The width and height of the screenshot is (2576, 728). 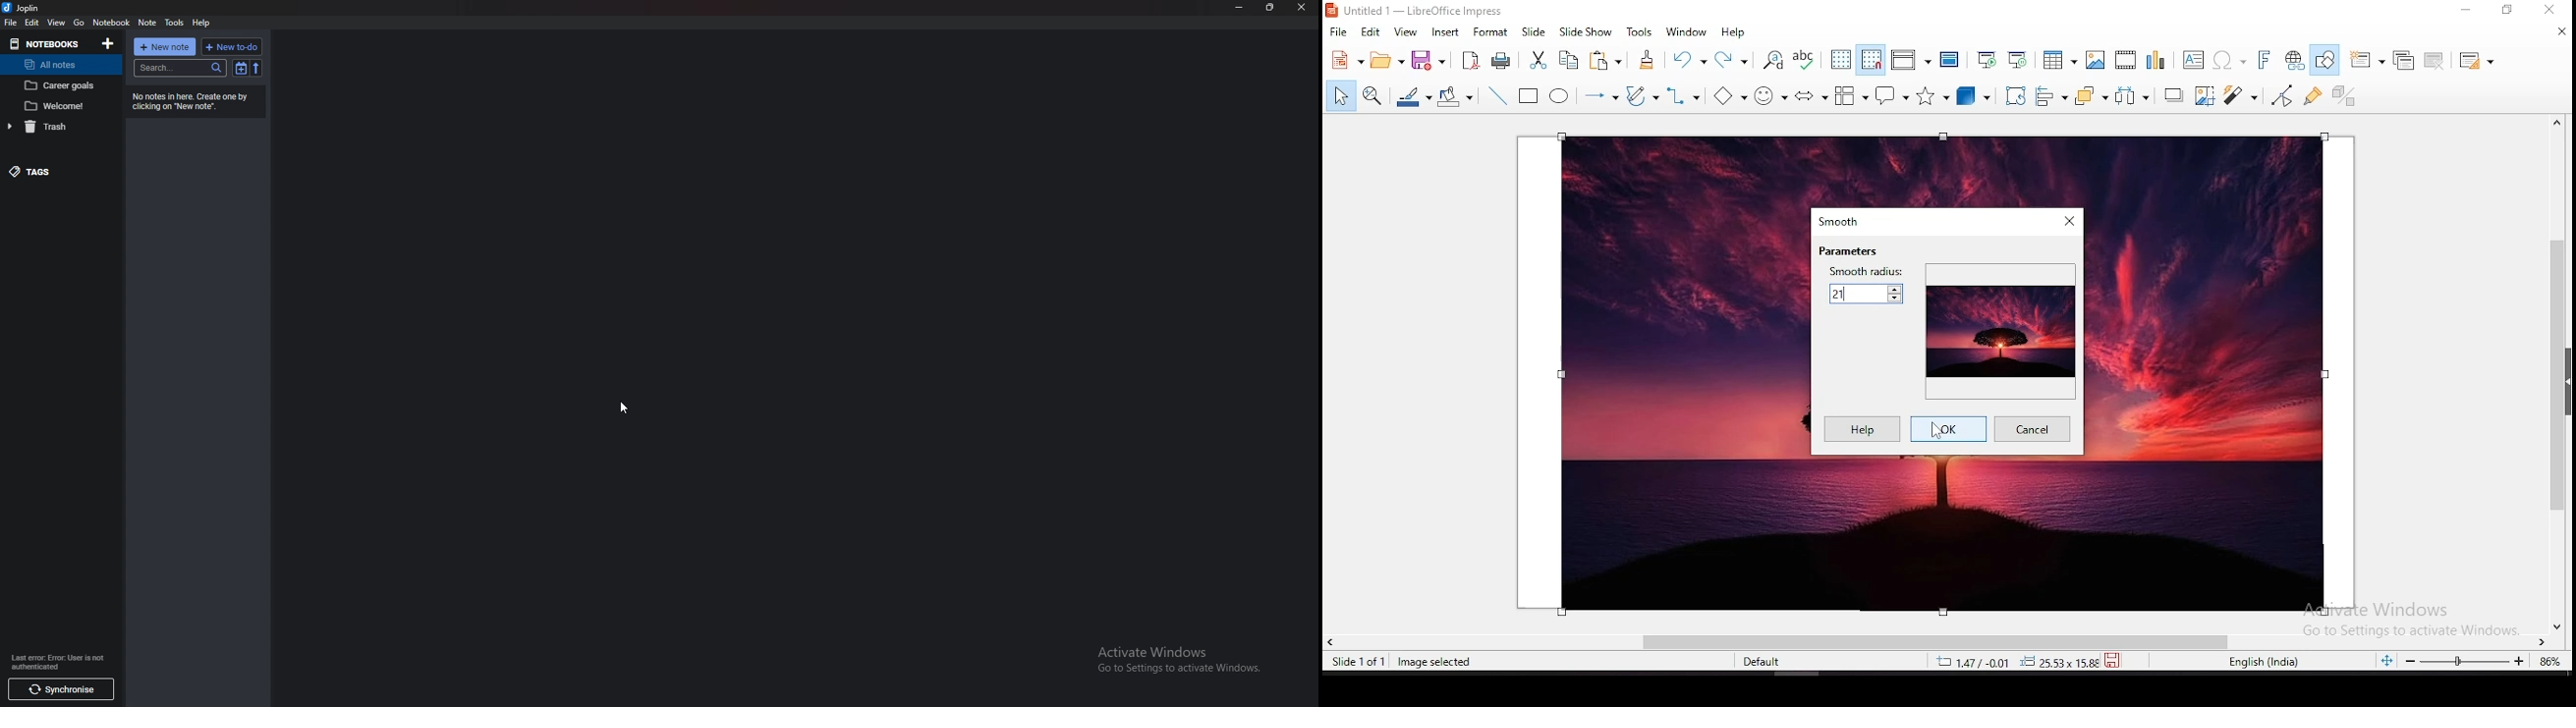 I want to click on Minimize, so click(x=1240, y=6).